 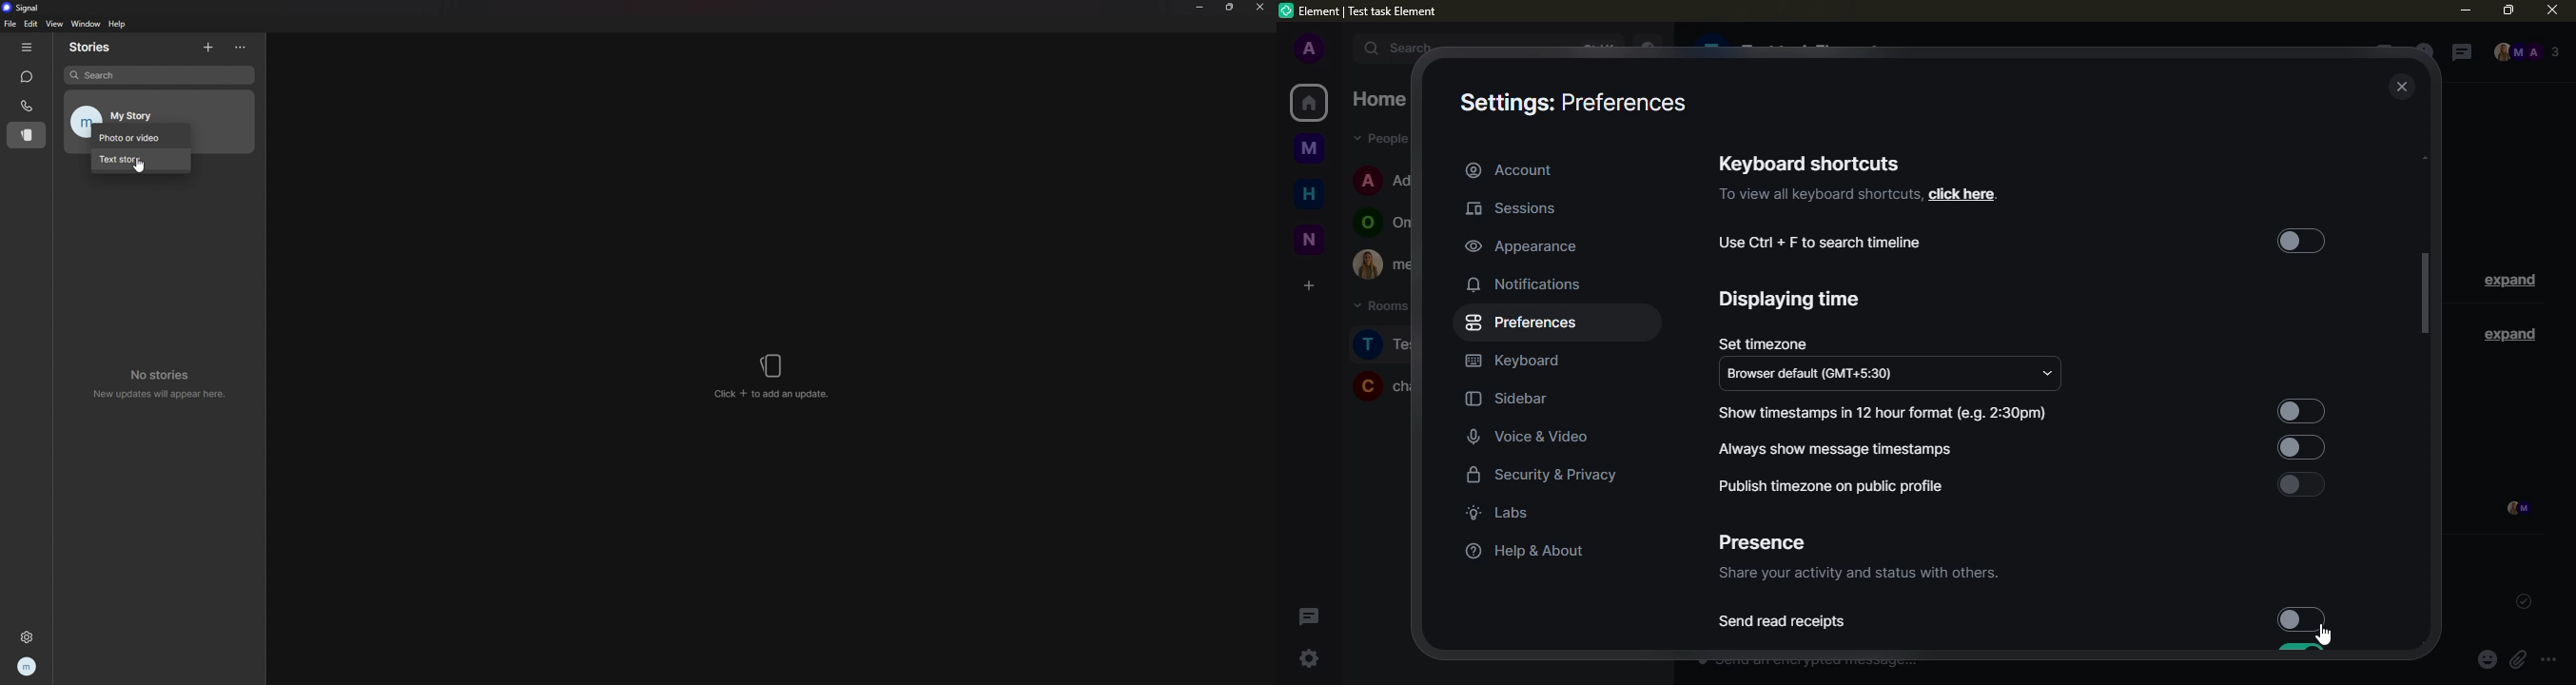 I want to click on text story, so click(x=140, y=160).